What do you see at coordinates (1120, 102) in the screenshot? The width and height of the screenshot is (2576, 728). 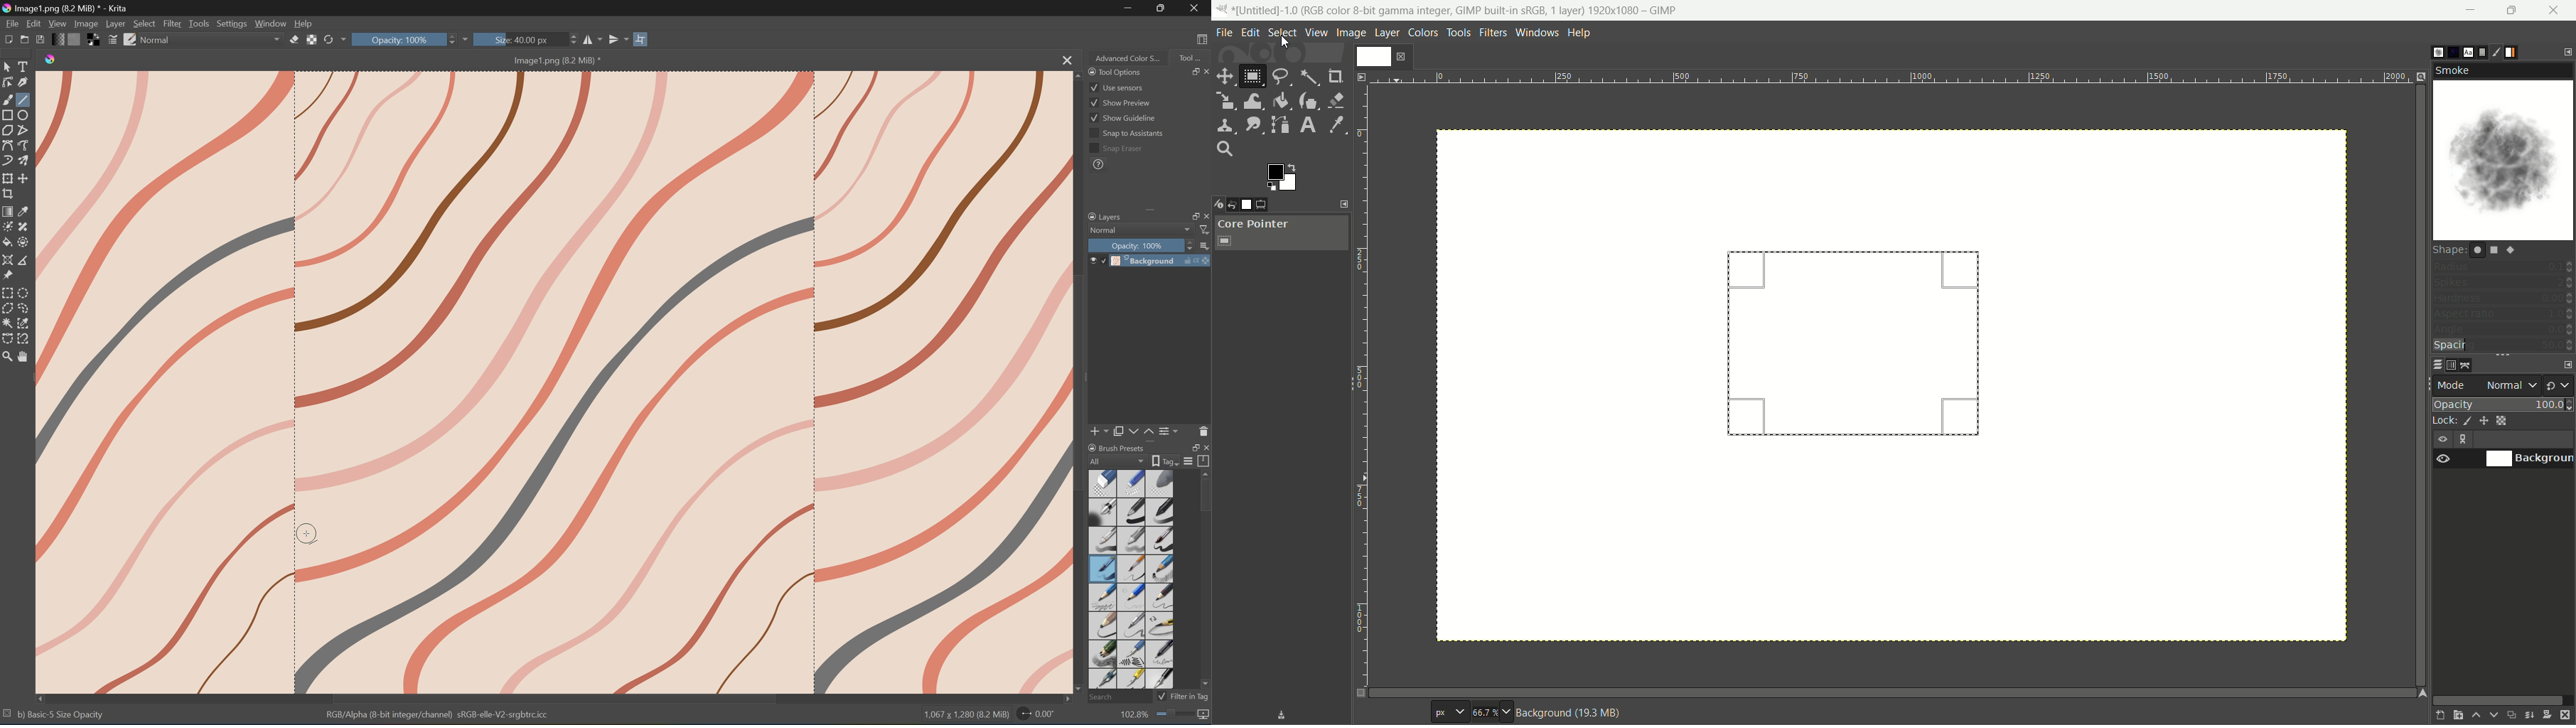 I see `Show preview` at bounding box center [1120, 102].